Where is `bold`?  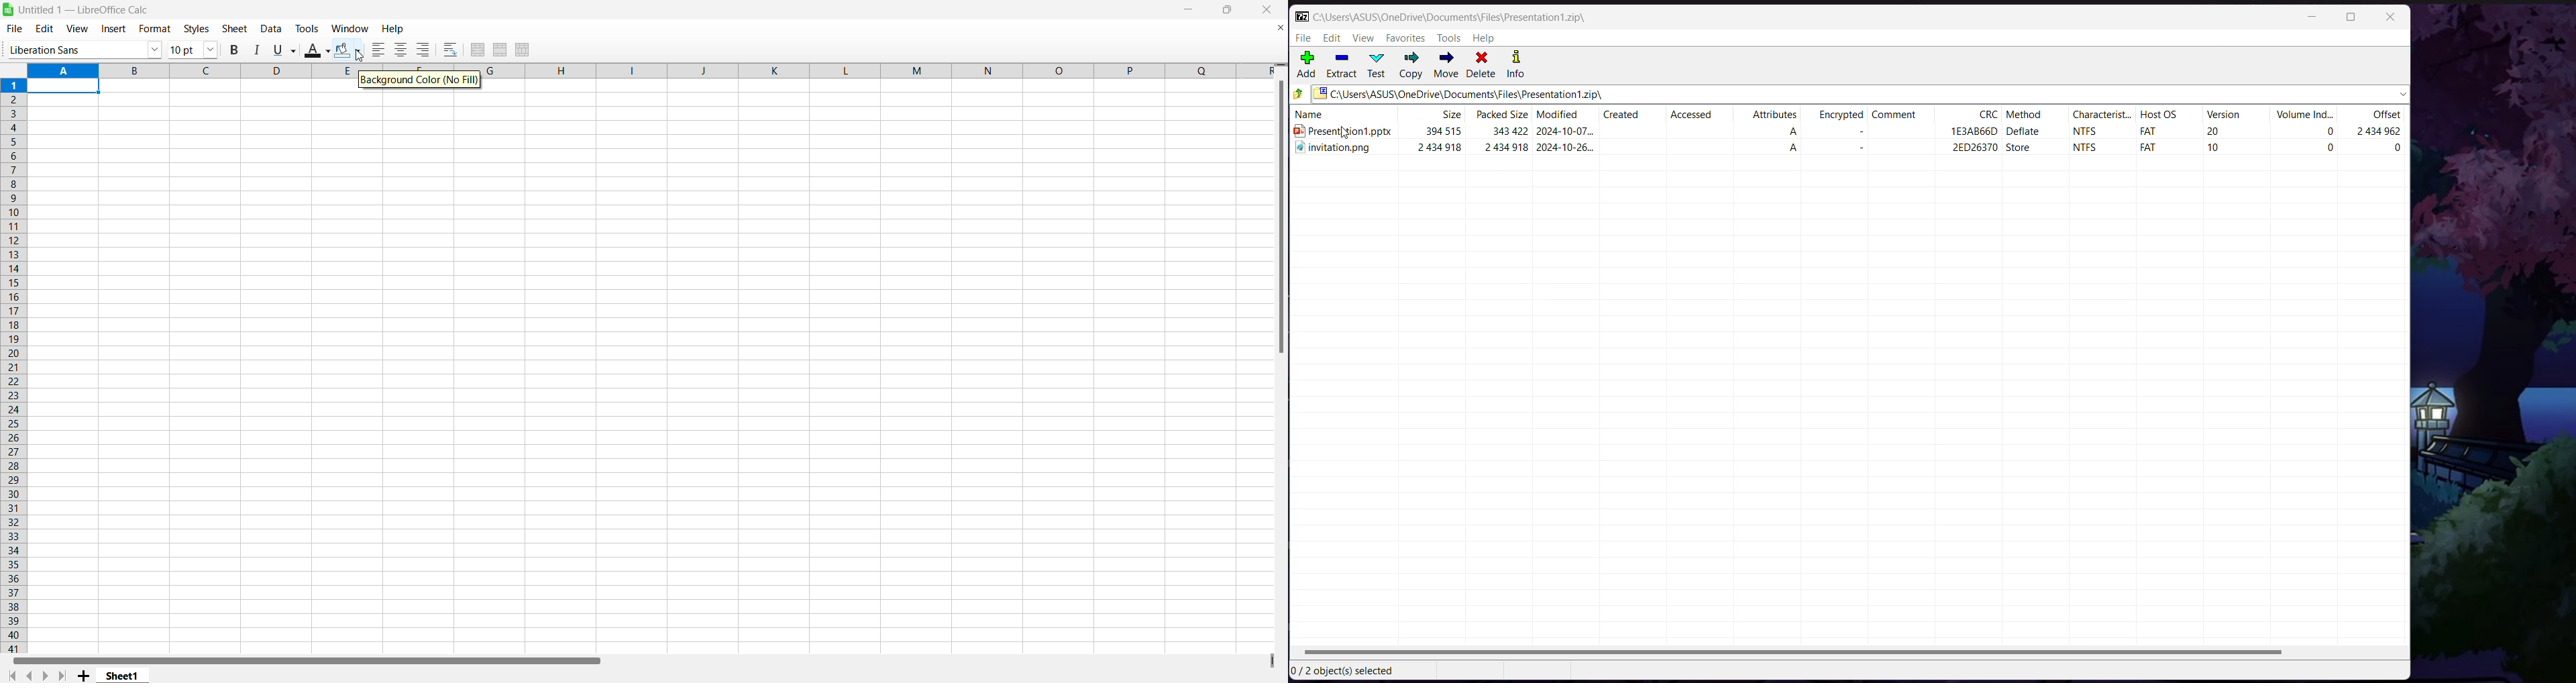
bold is located at coordinates (235, 48).